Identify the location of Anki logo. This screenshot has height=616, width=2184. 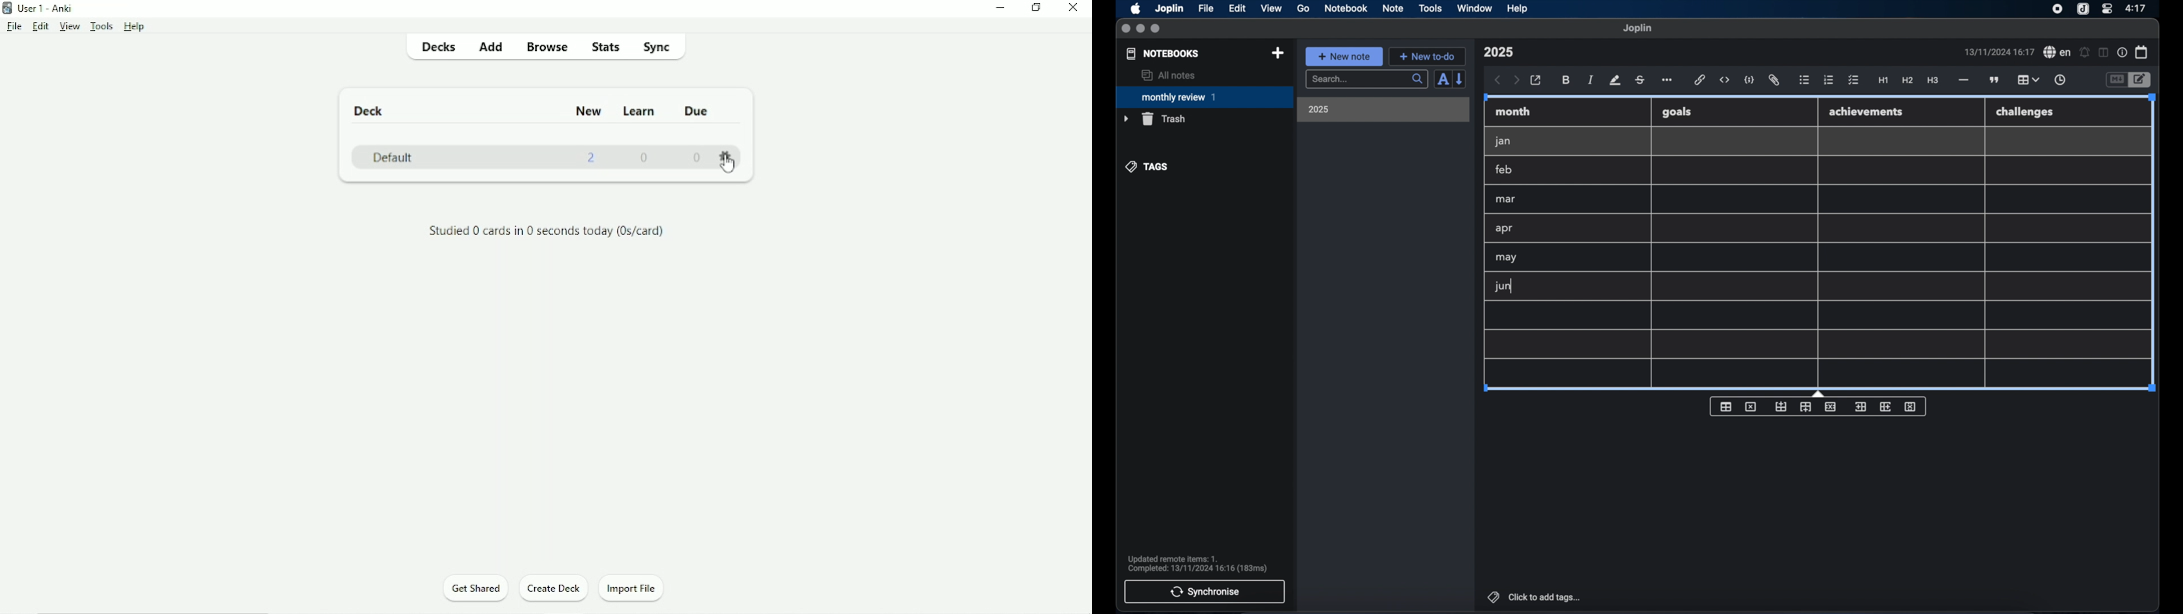
(8, 8).